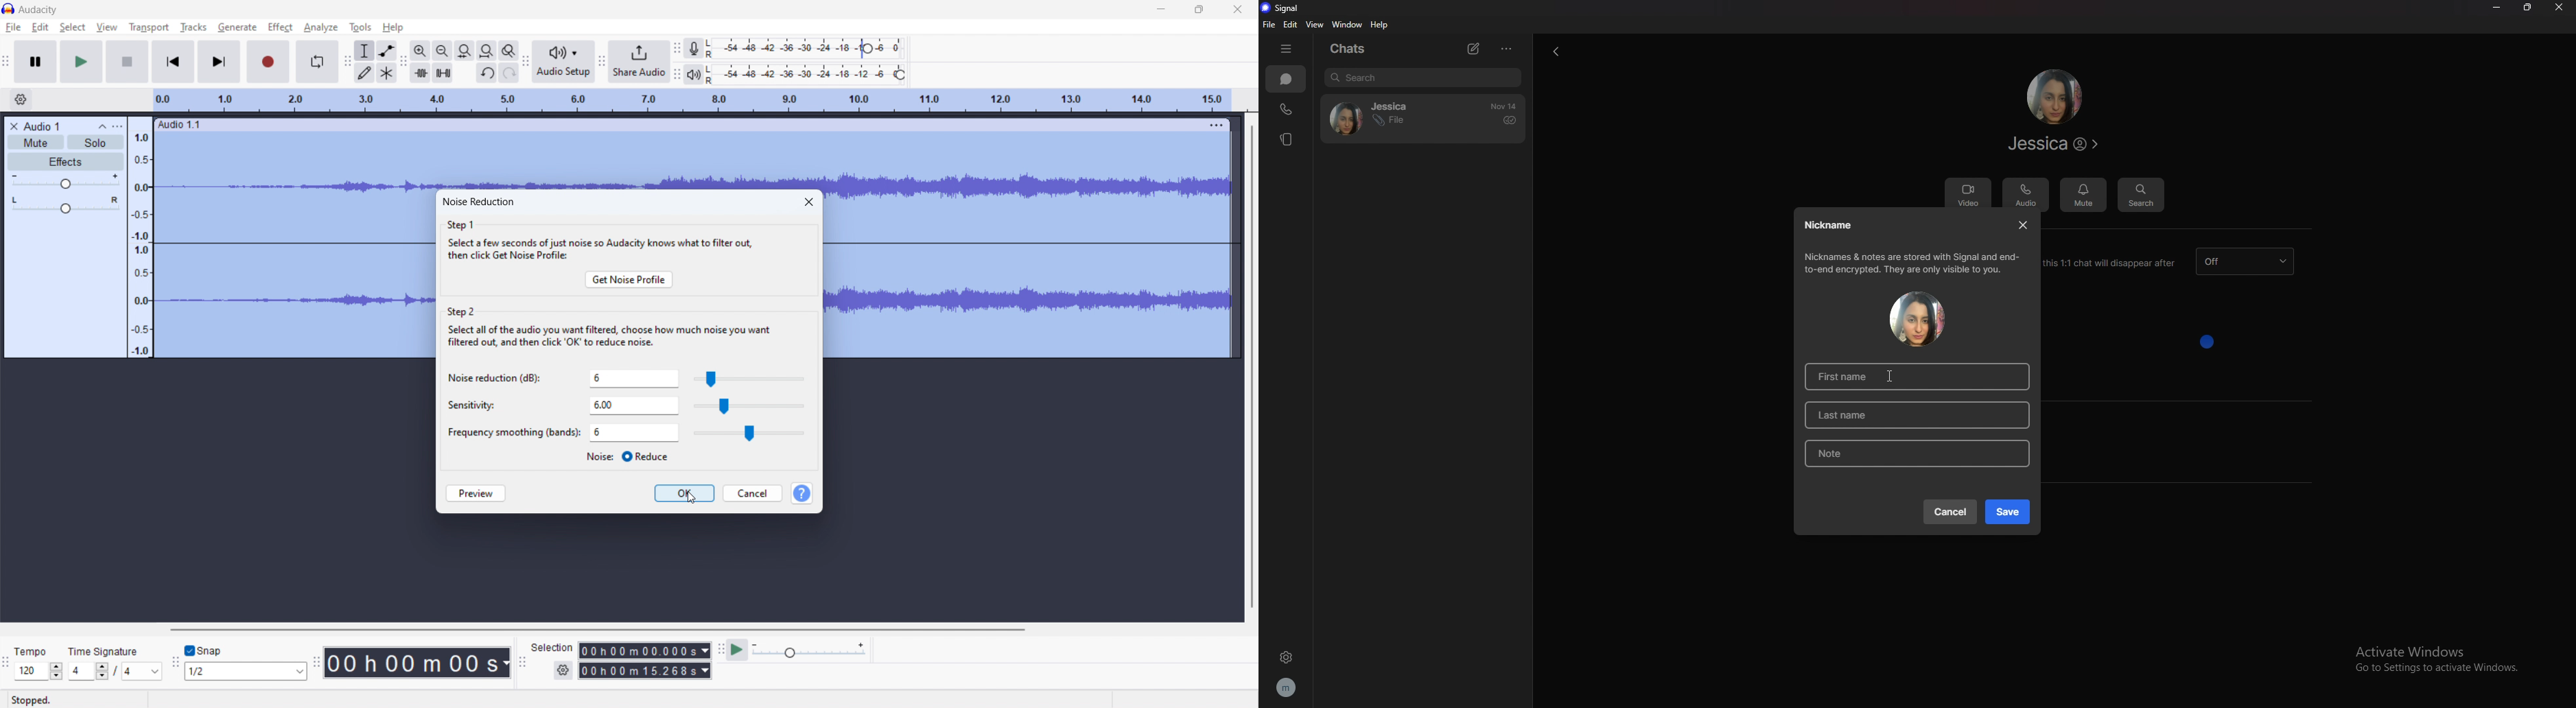 The image size is (2576, 728). I want to click on playback meter, so click(694, 75).